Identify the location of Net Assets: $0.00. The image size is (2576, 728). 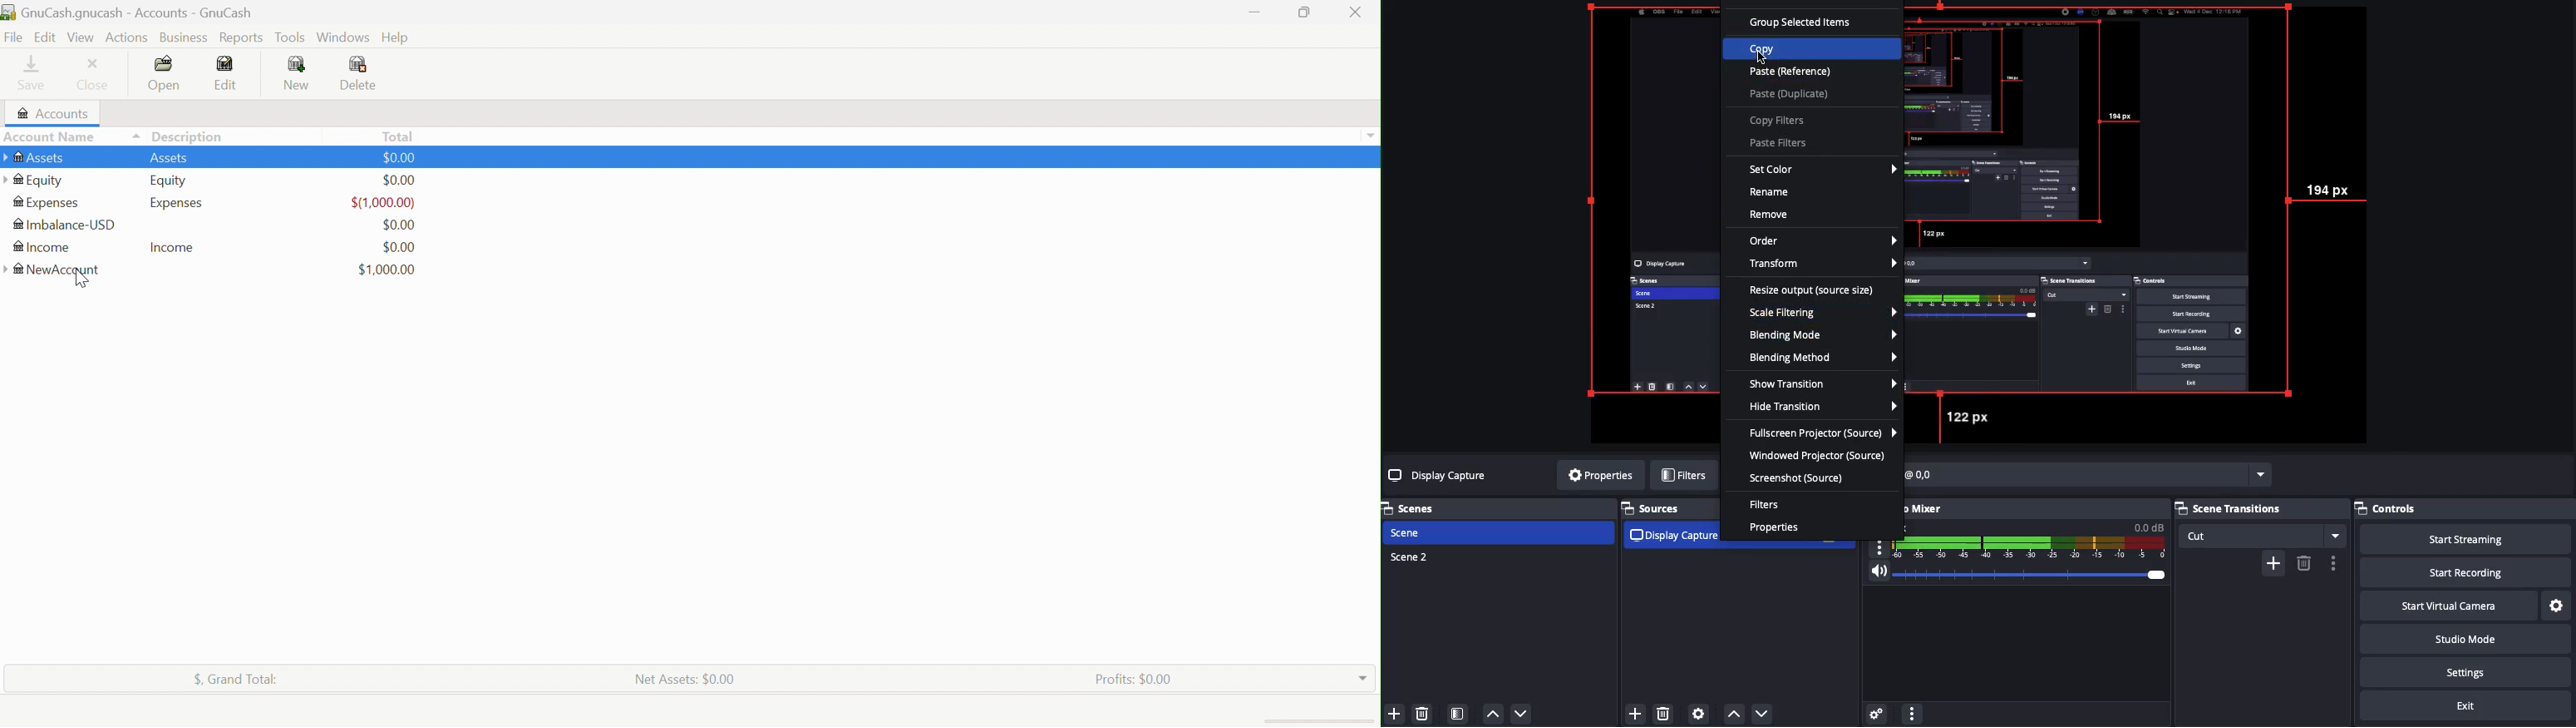
(688, 680).